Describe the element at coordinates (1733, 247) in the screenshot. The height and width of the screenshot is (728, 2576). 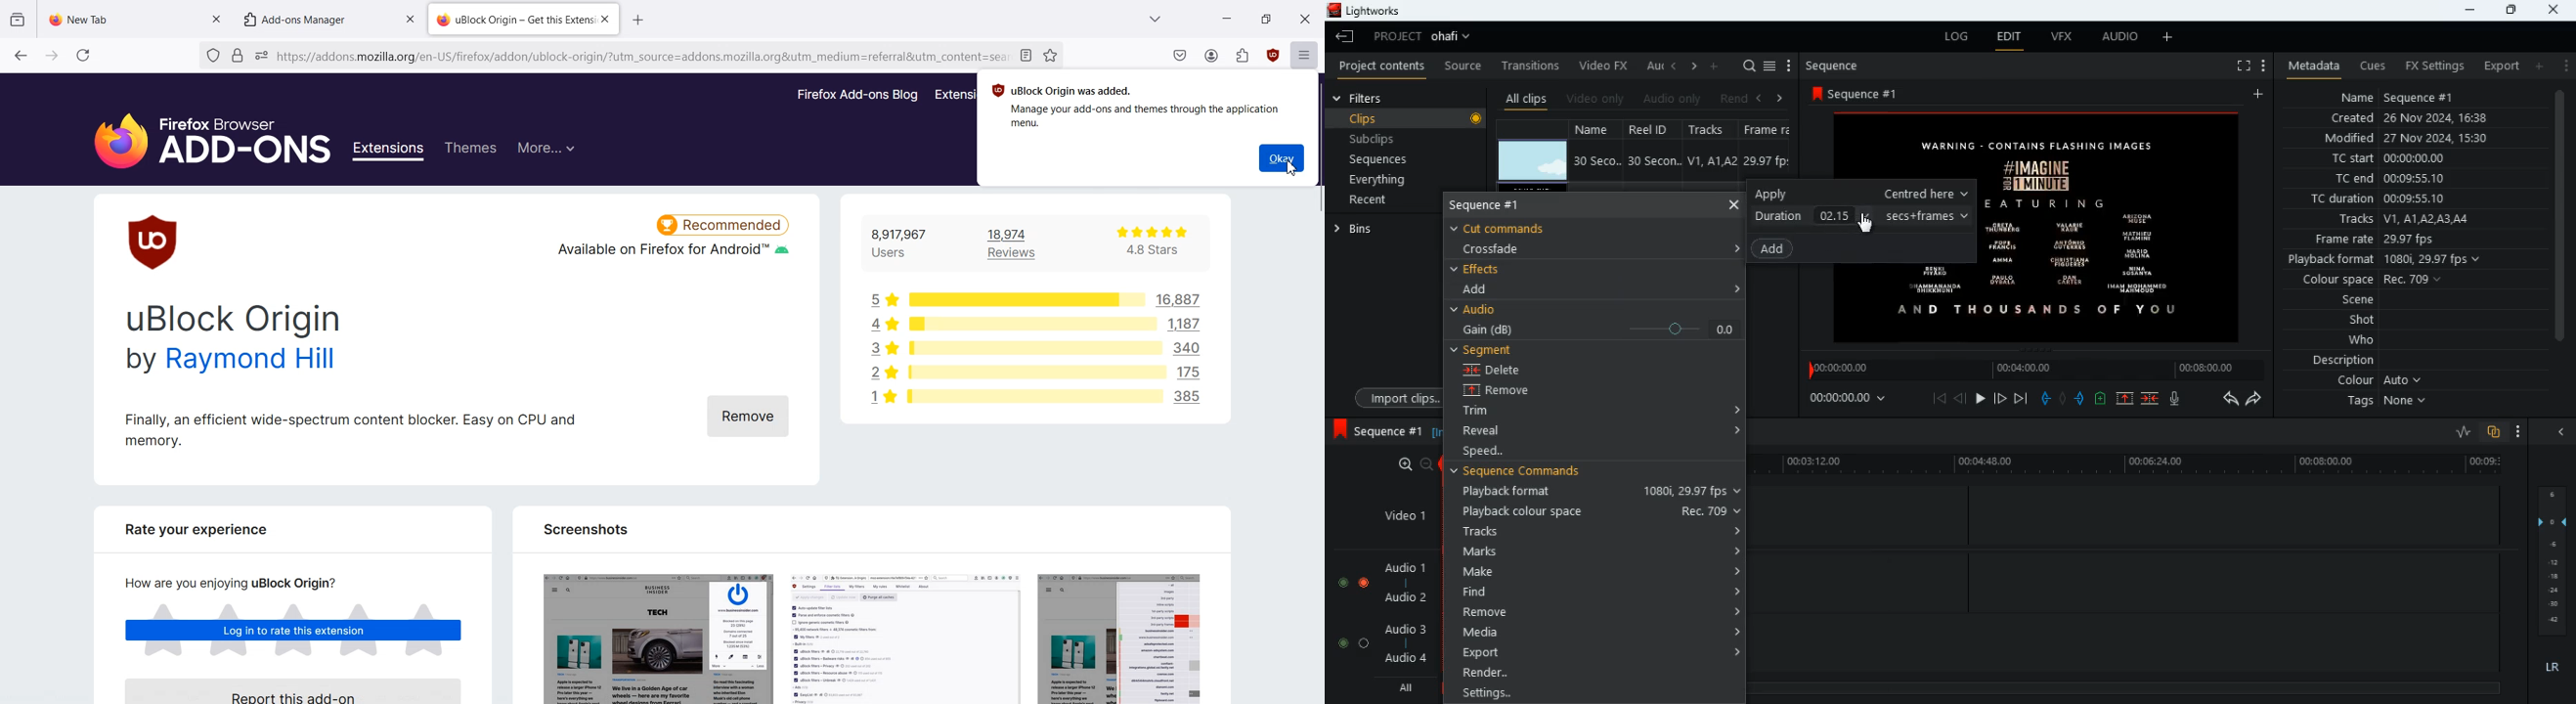
I see `Accordion` at that location.